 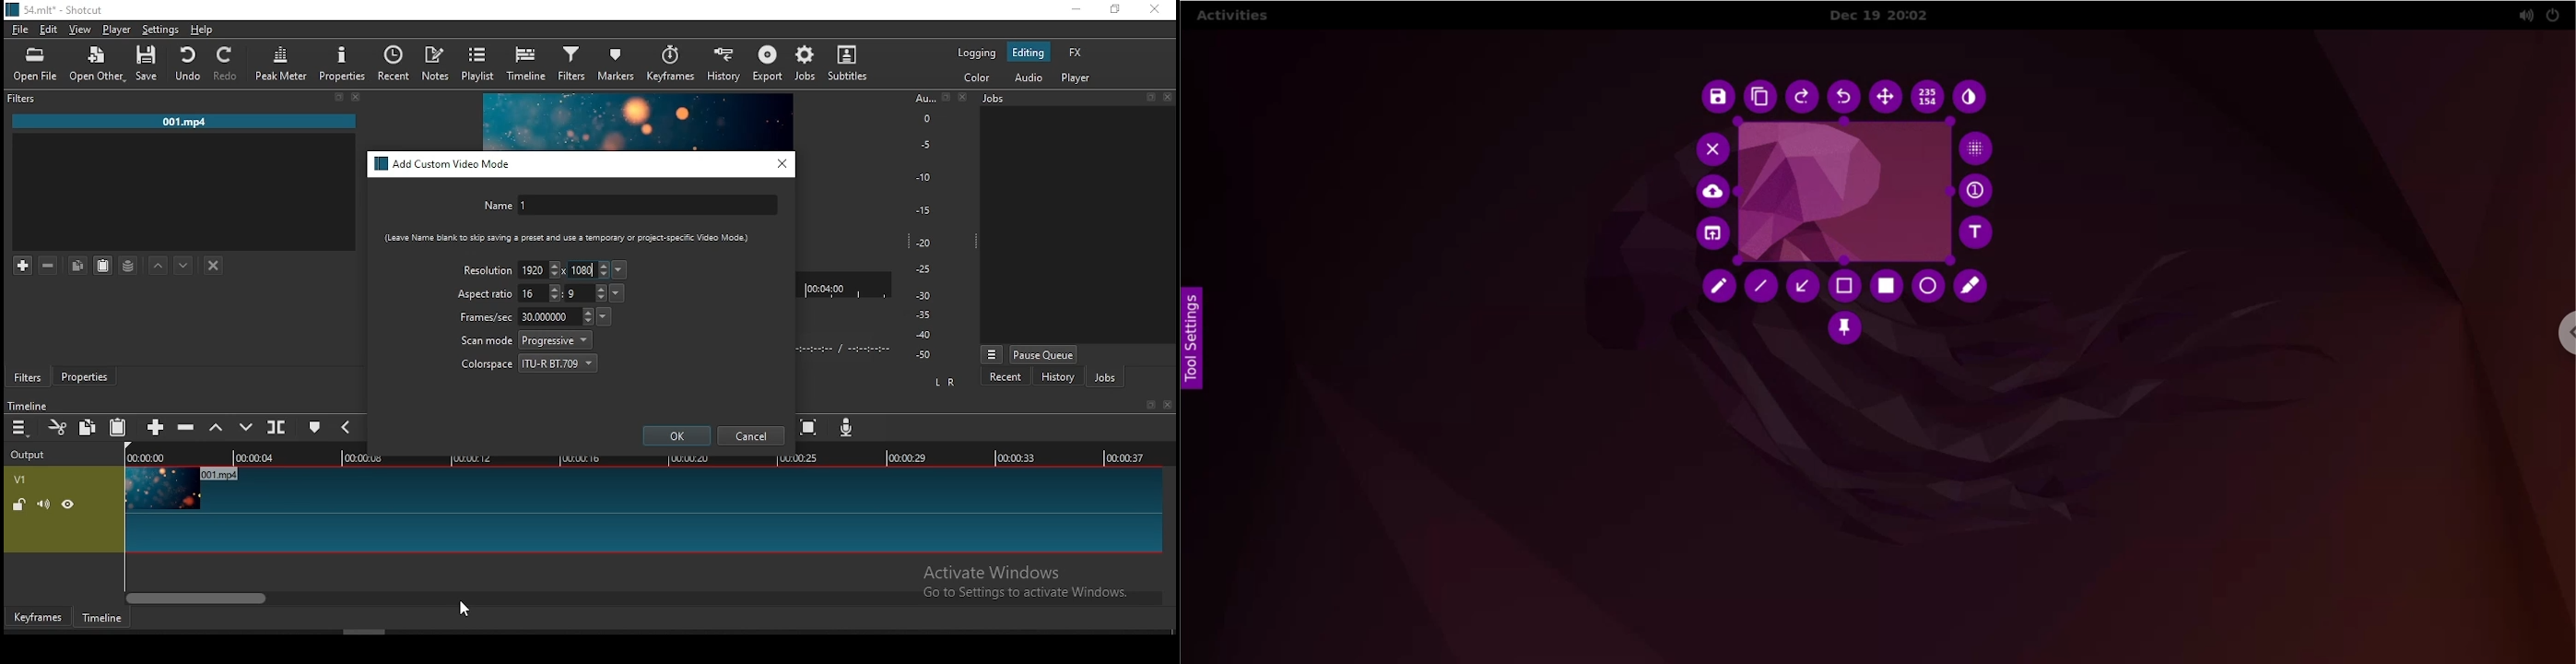 I want to click on aspect ratio, so click(x=486, y=294).